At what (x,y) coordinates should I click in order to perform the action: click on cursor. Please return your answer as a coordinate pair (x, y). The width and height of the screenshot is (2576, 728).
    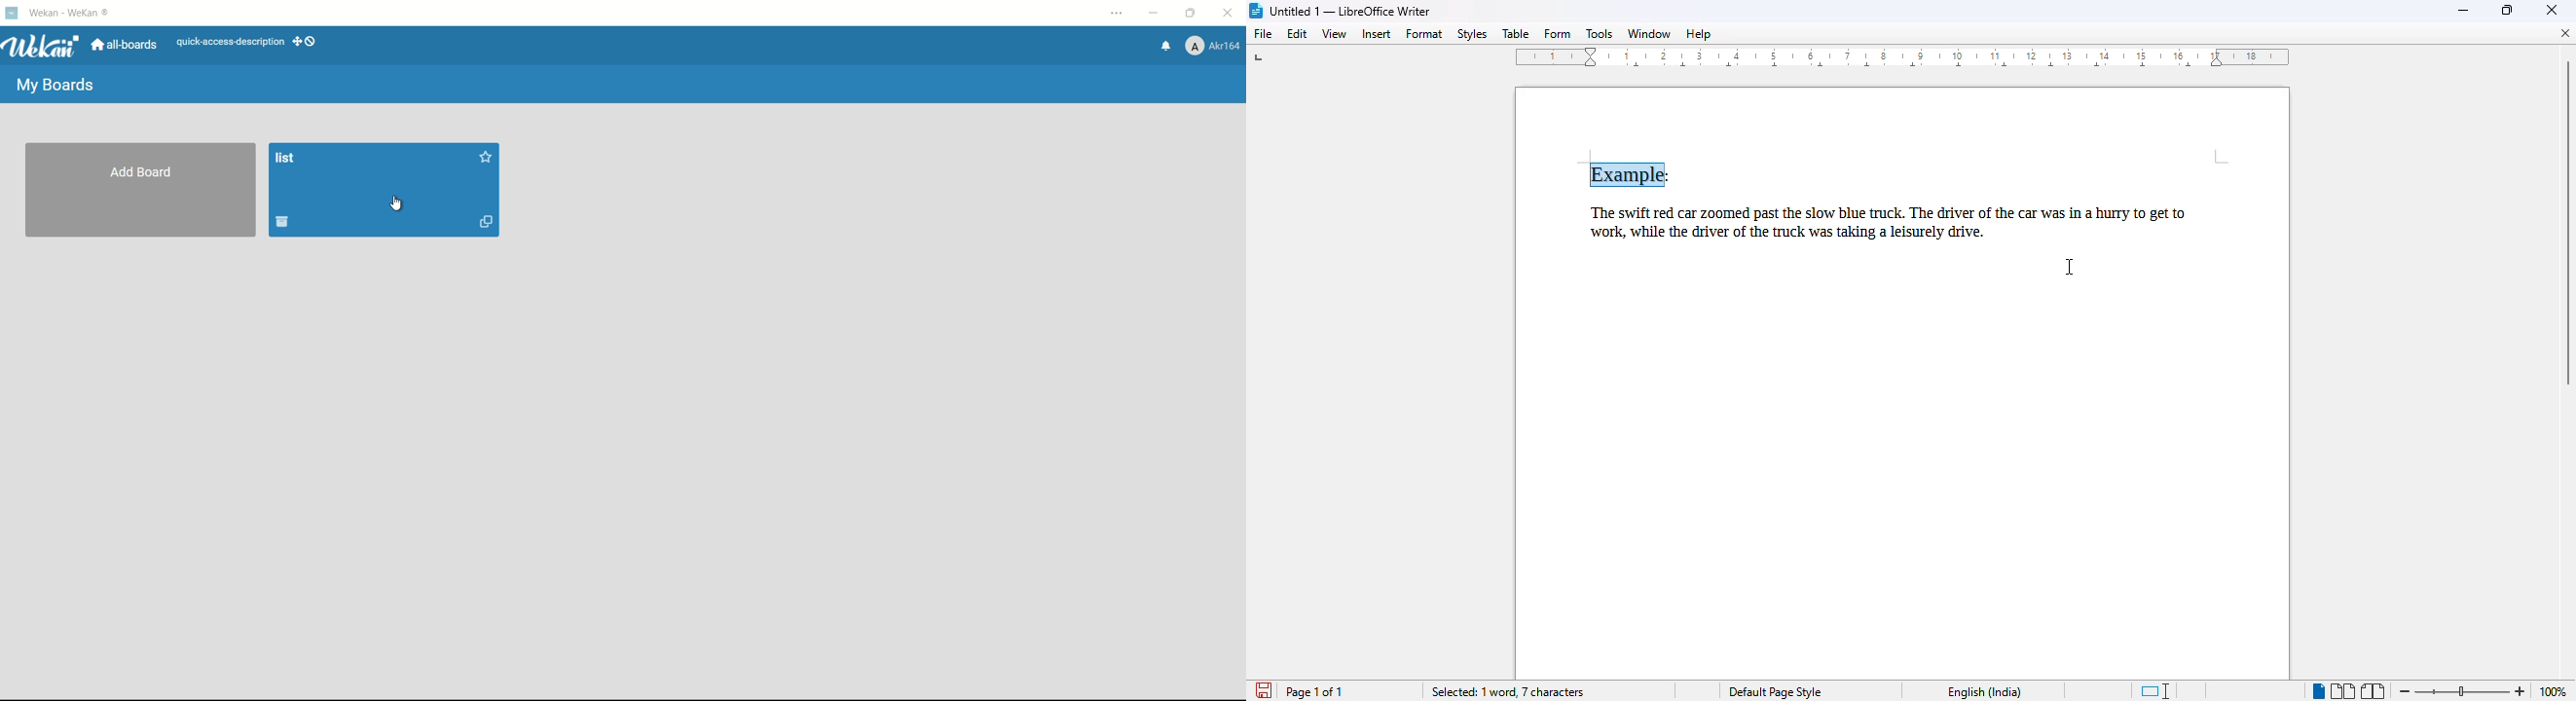
    Looking at the image, I should click on (2069, 268).